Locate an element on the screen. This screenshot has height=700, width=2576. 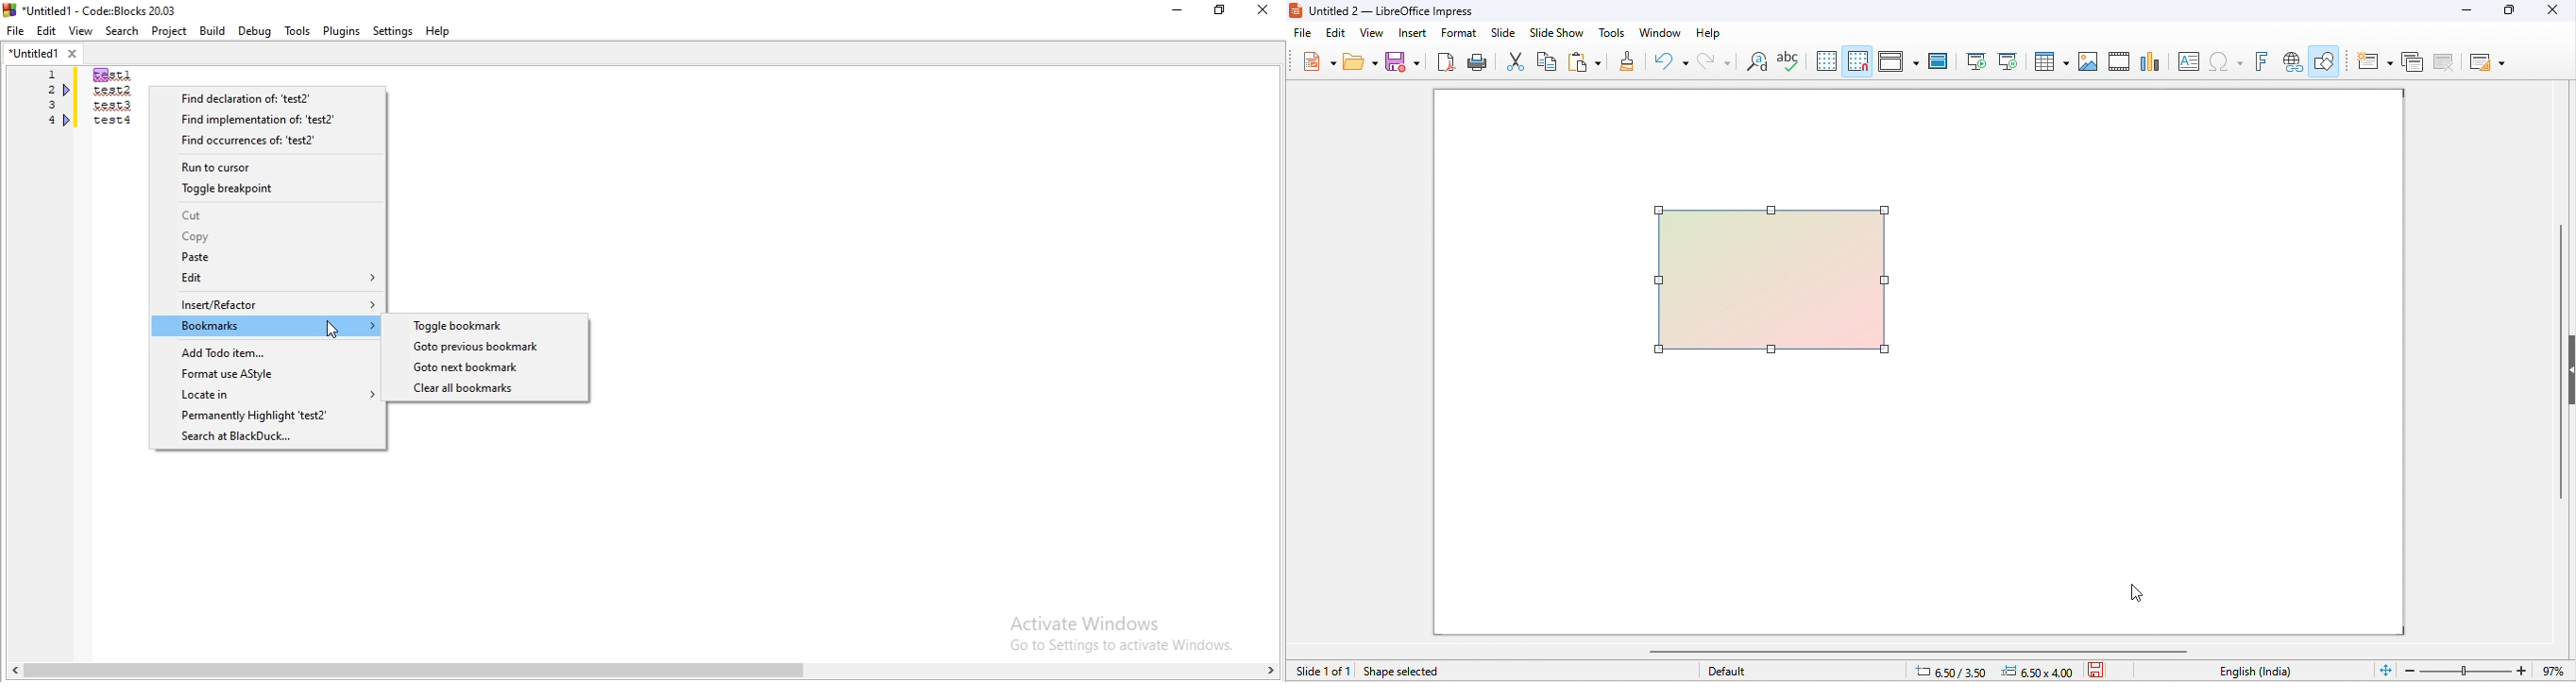
format is located at coordinates (1459, 33).